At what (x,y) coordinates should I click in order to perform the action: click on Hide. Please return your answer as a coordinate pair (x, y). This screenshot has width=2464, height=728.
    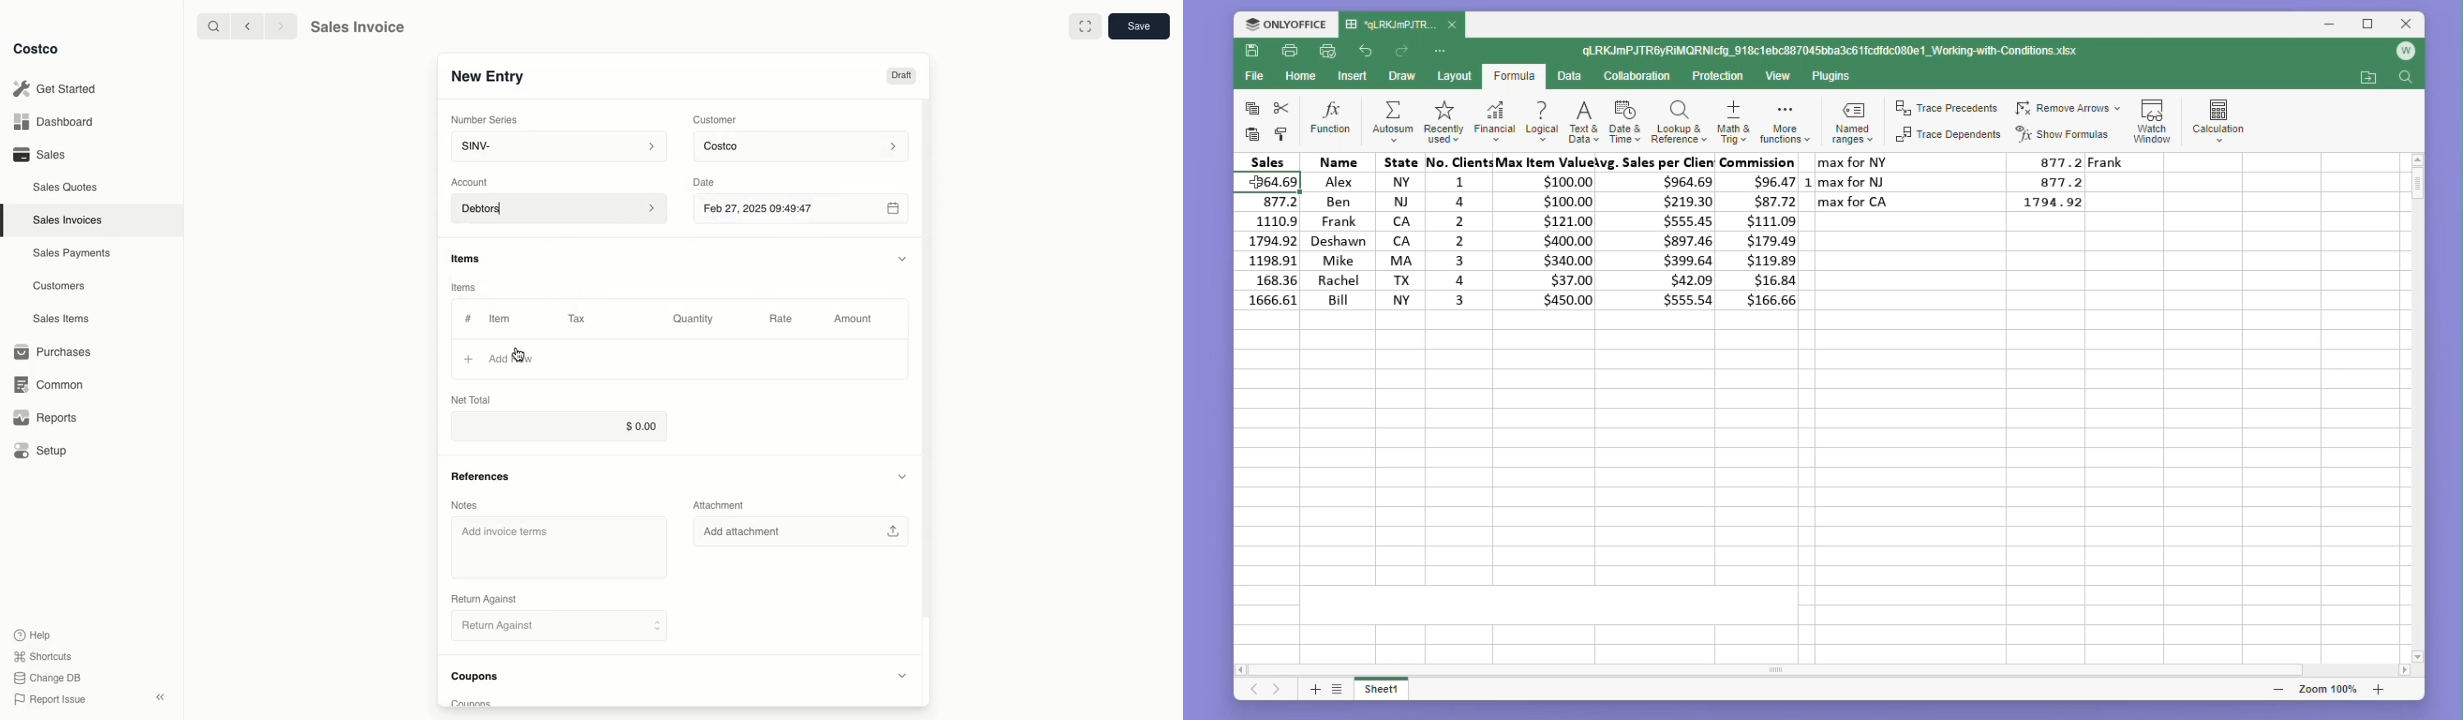
    Looking at the image, I should click on (902, 256).